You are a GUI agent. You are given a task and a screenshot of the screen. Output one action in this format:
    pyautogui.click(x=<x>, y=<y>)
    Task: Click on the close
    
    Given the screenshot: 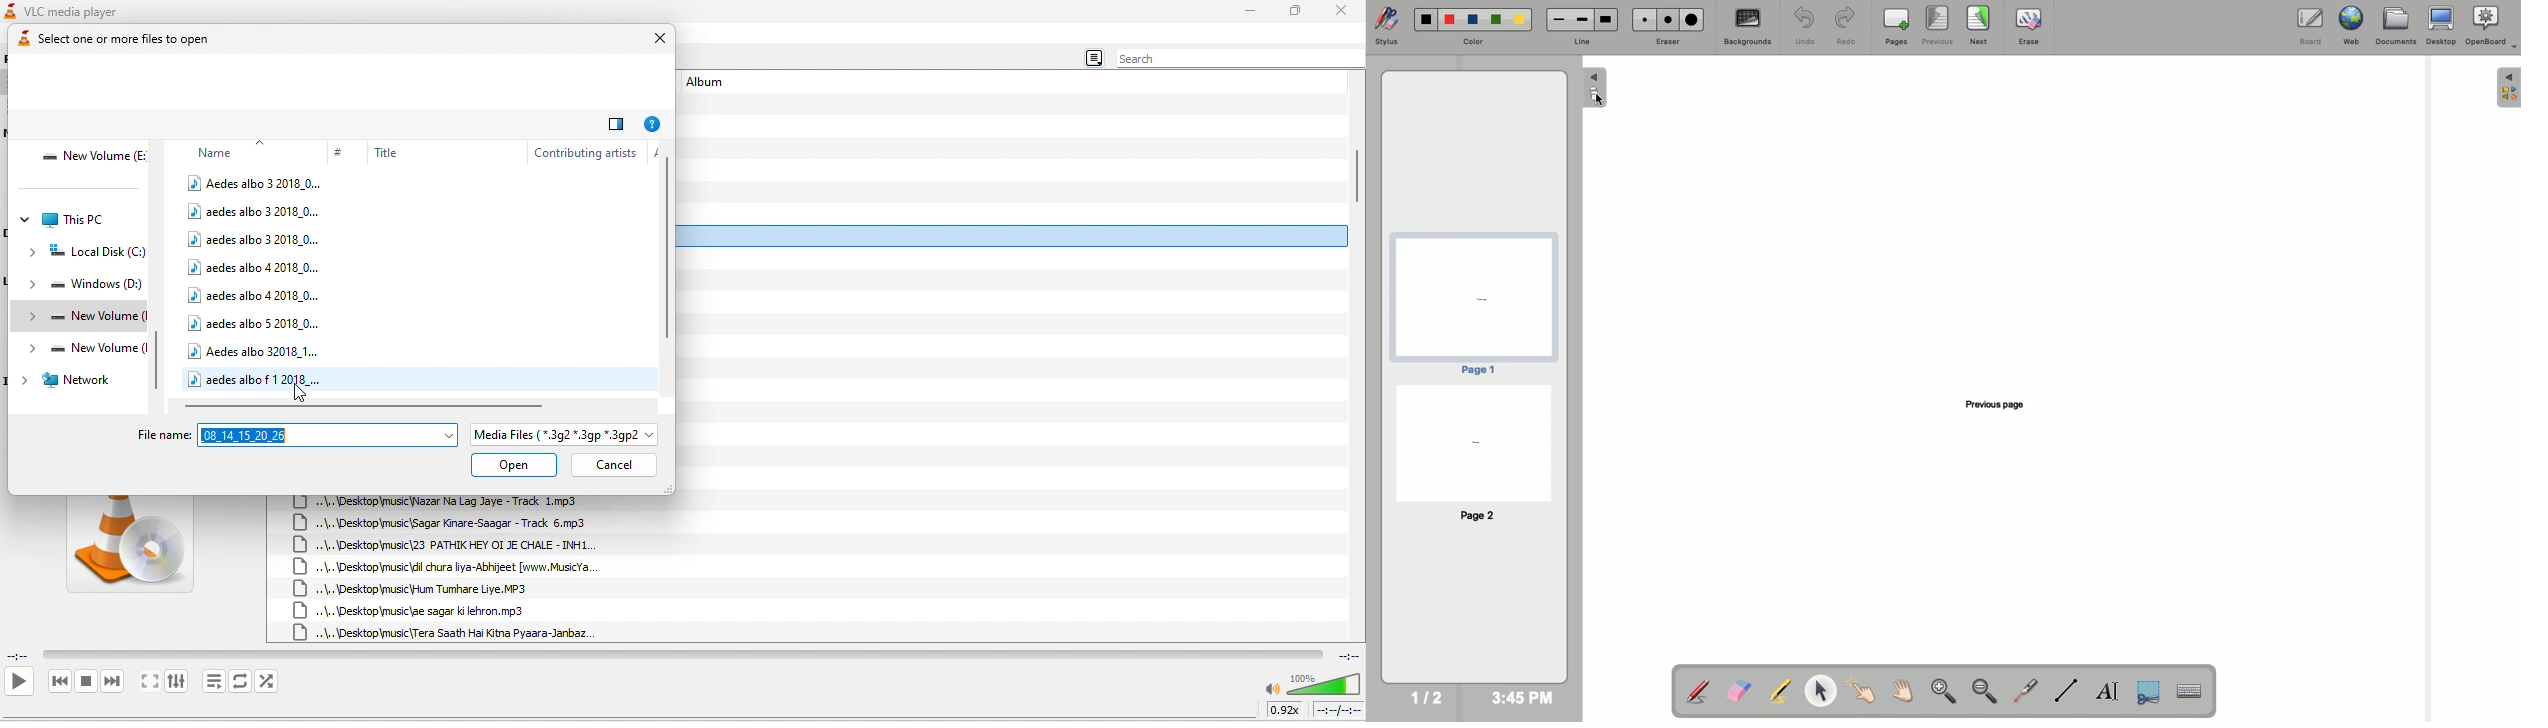 What is the action you would take?
    pyautogui.click(x=654, y=40)
    